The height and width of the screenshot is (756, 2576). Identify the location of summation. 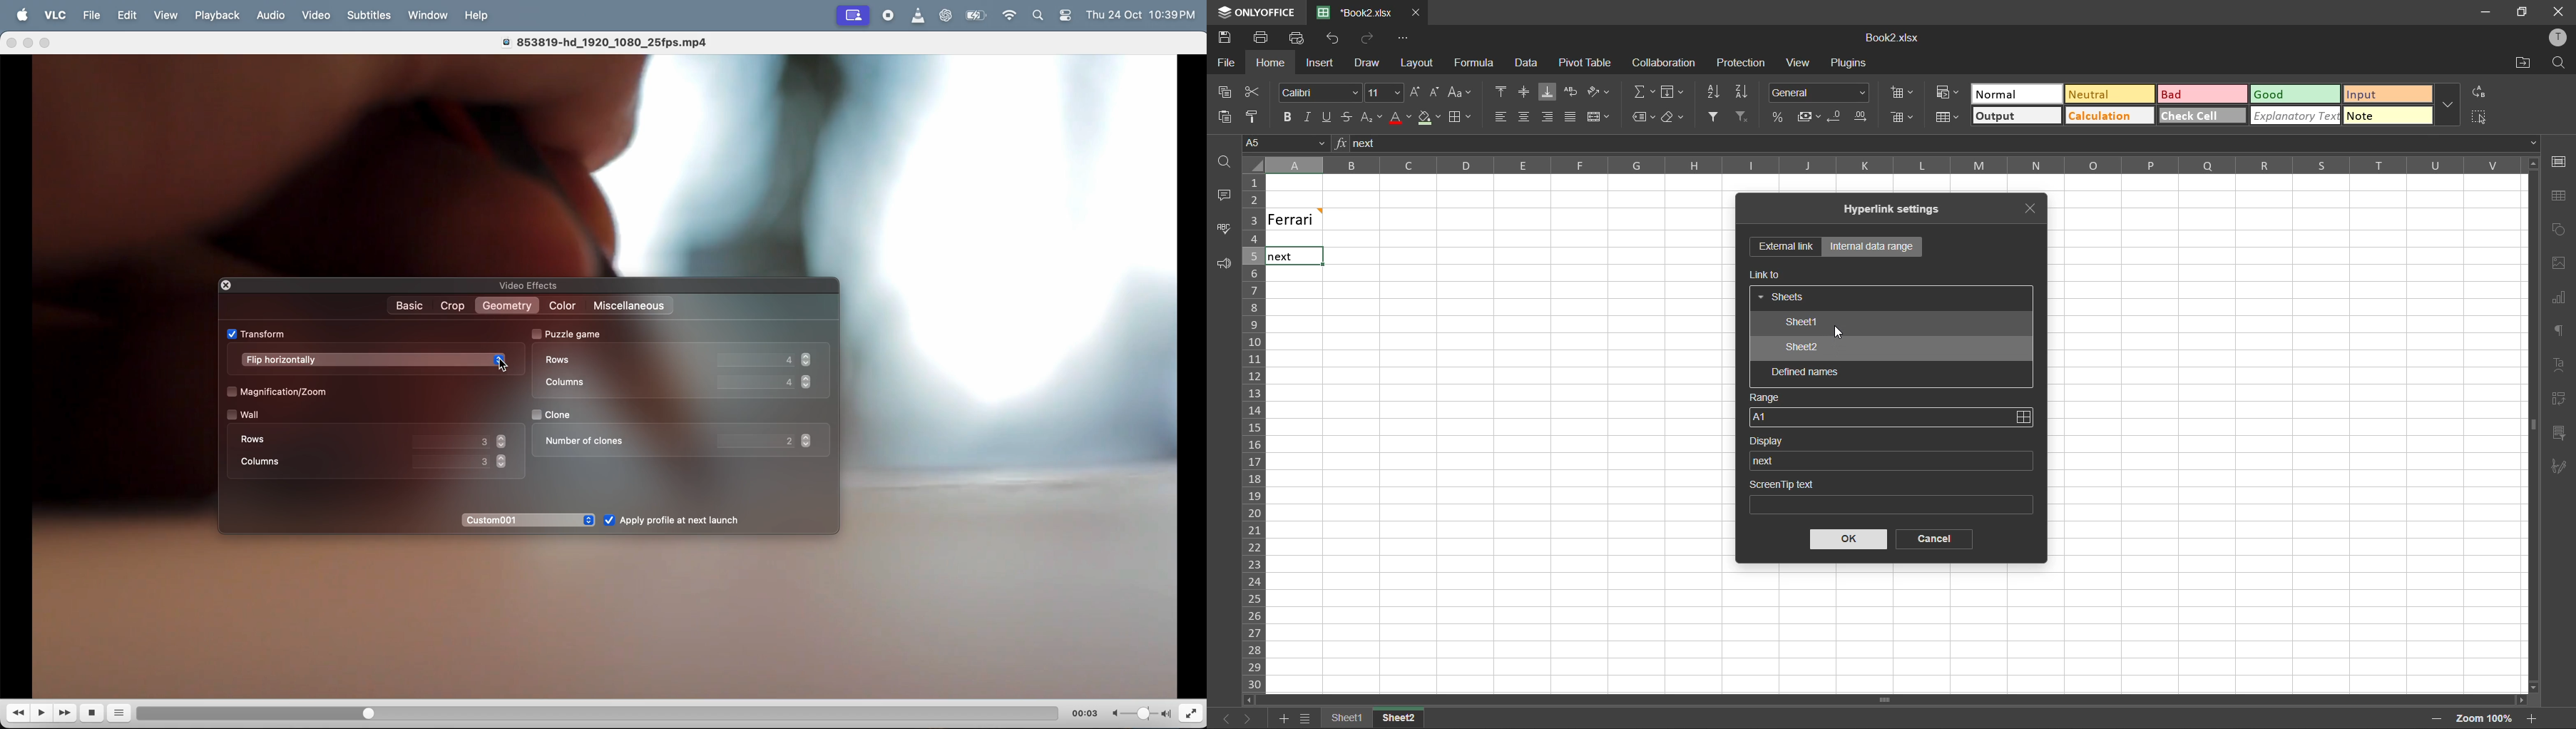
(1644, 91).